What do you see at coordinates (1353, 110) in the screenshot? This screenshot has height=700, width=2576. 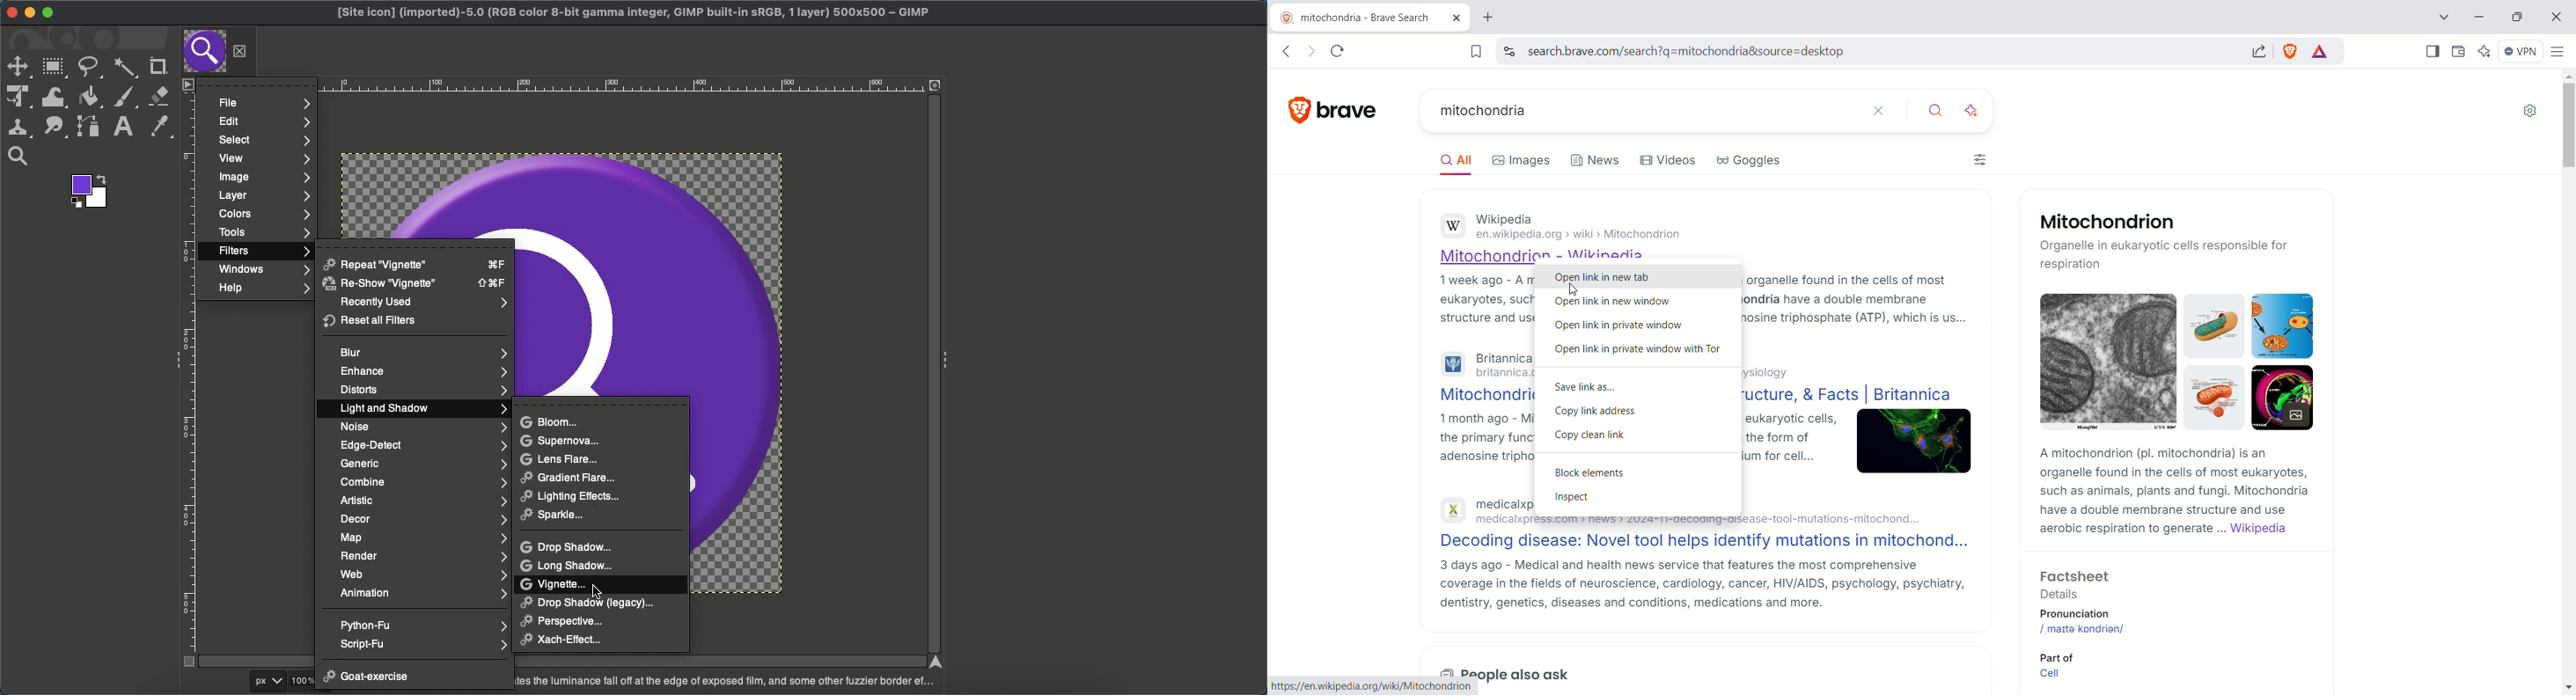 I see `brave` at bounding box center [1353, 110].